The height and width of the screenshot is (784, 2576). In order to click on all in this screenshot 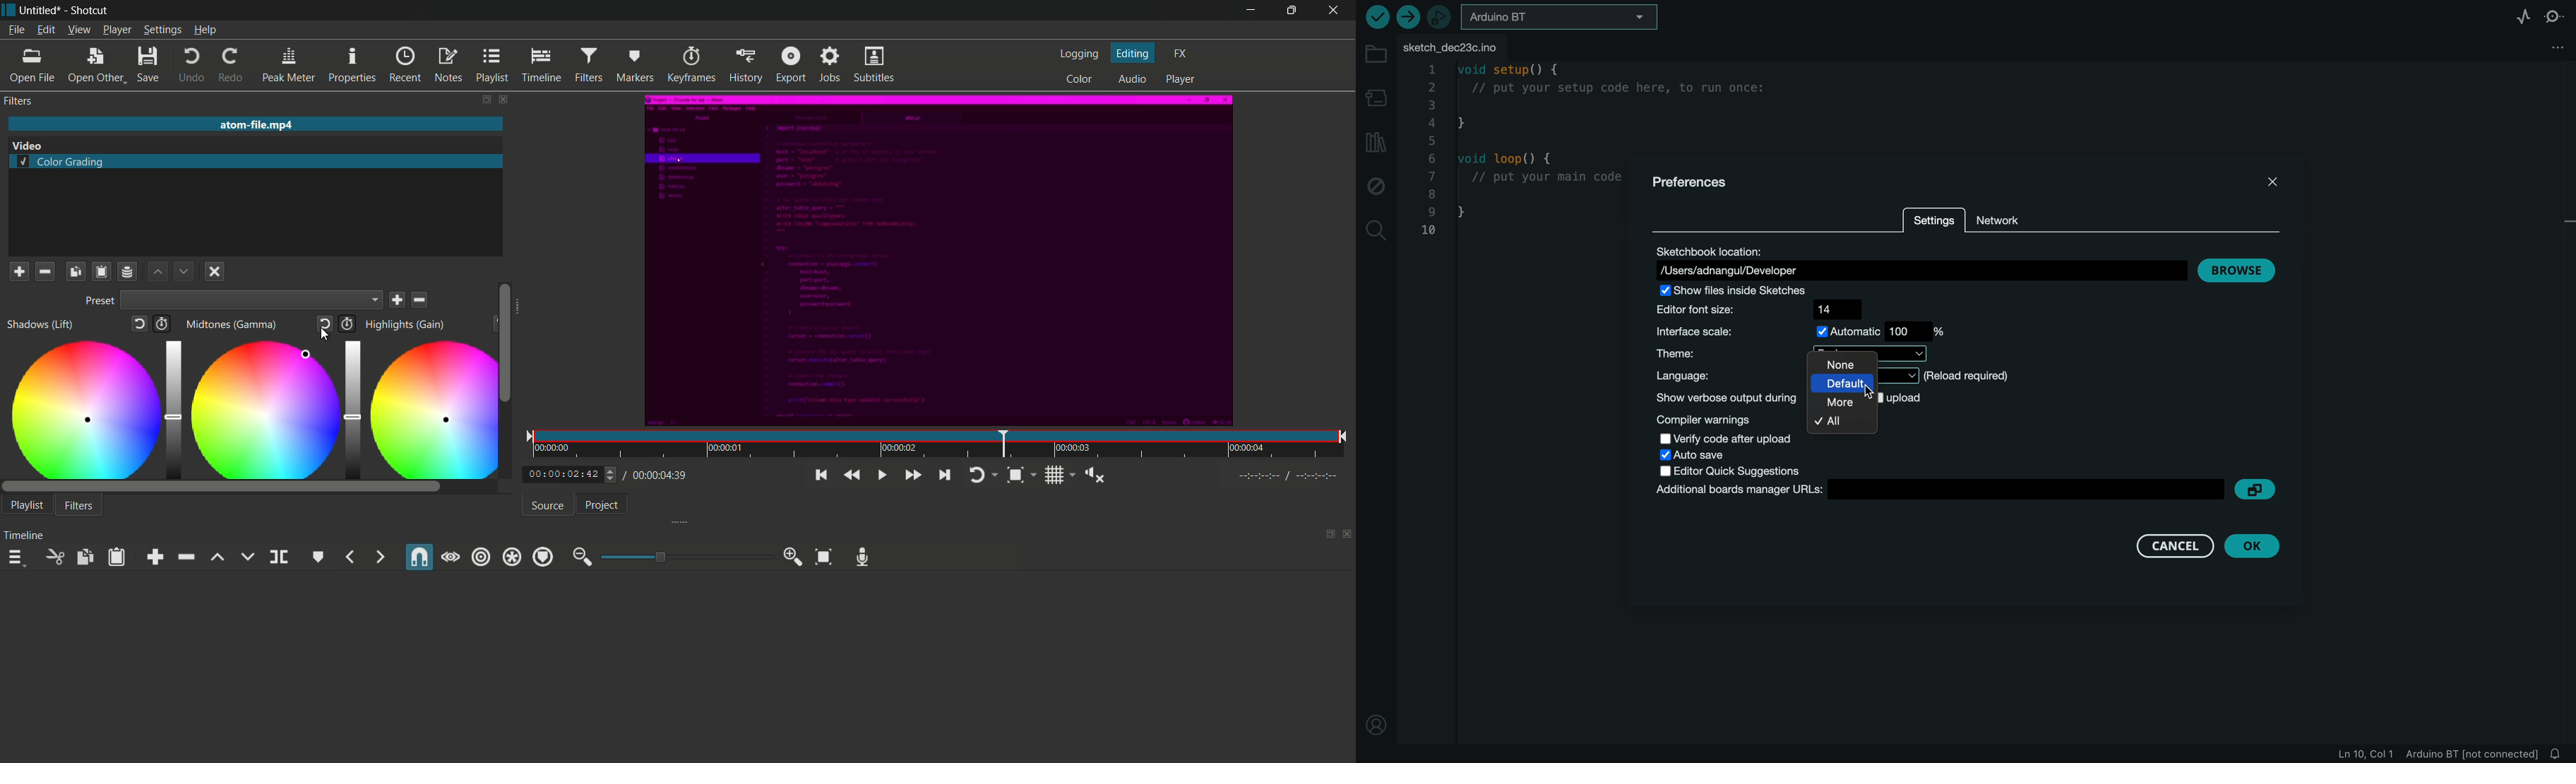, I will do `click(1842, 424)`.